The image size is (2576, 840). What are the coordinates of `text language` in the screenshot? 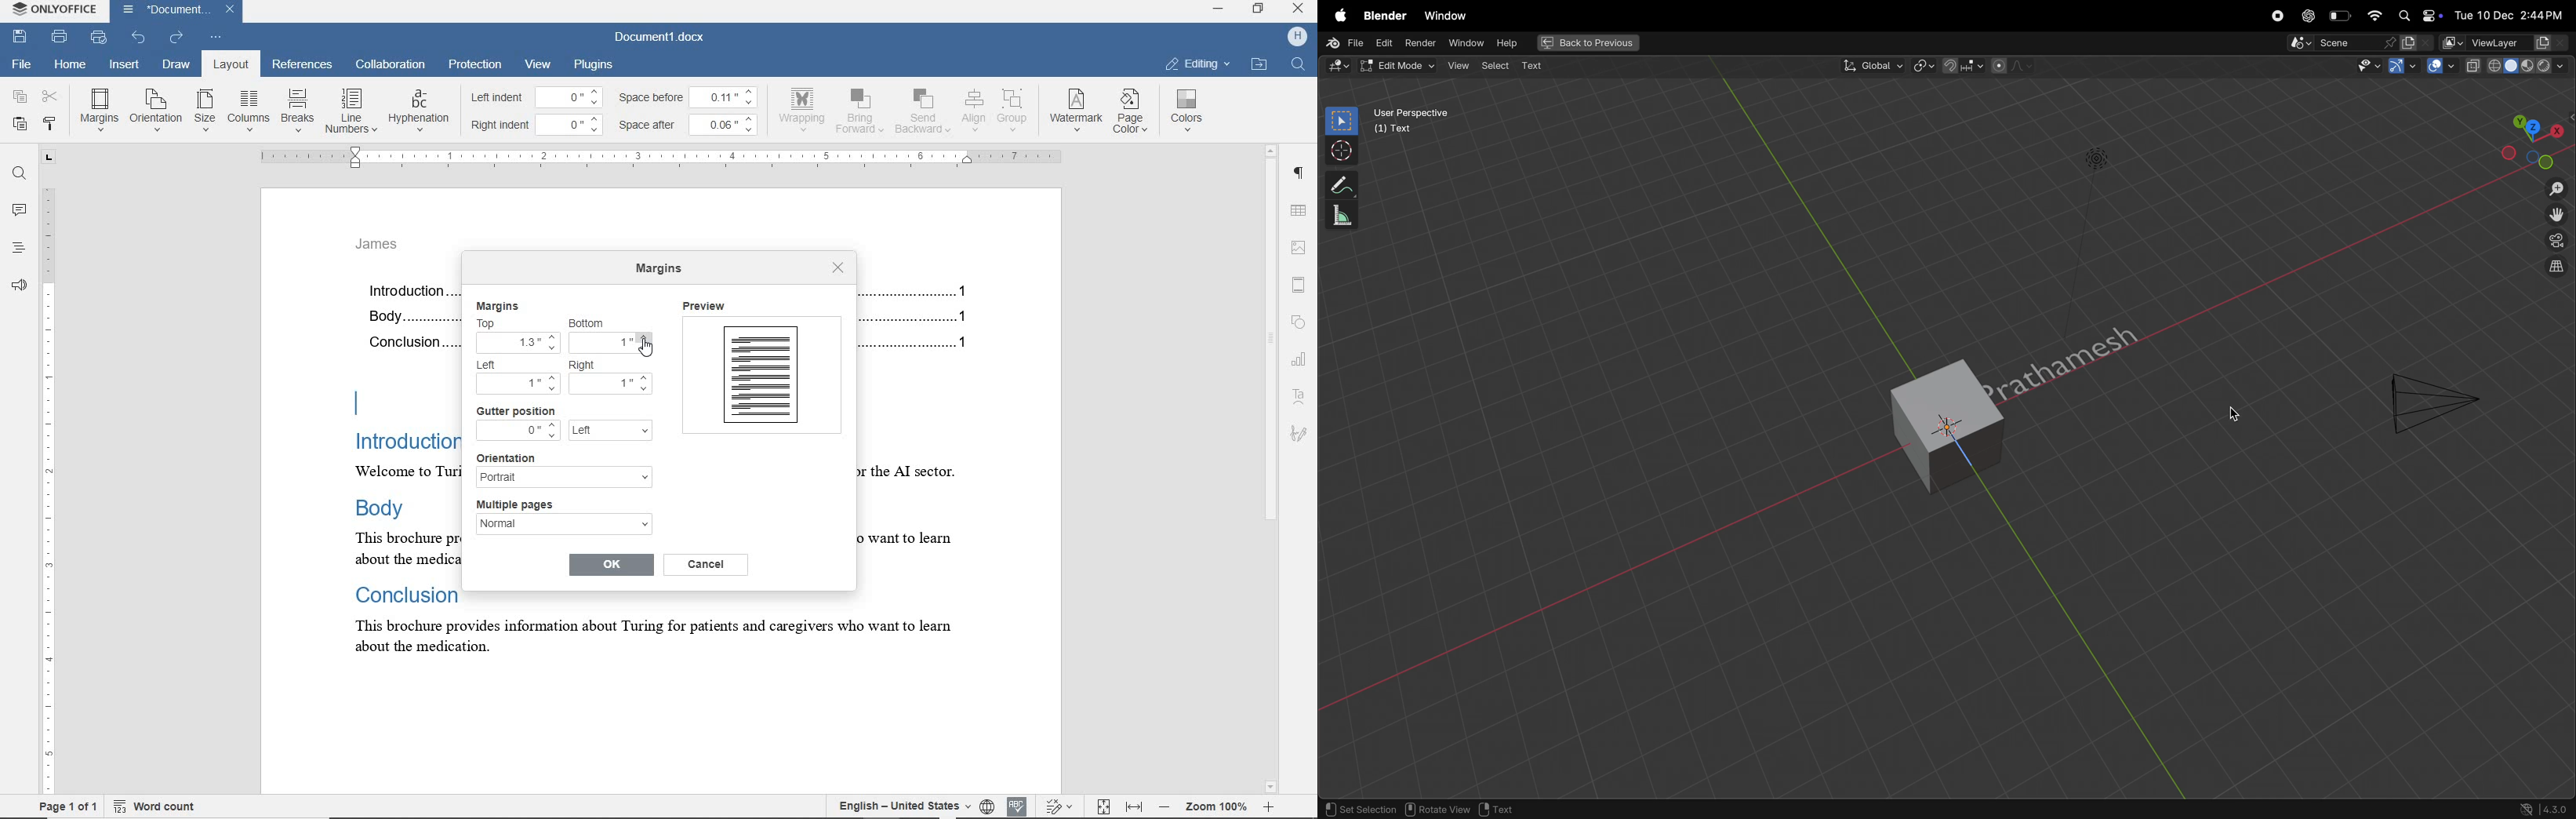 It's located at (899, 805).